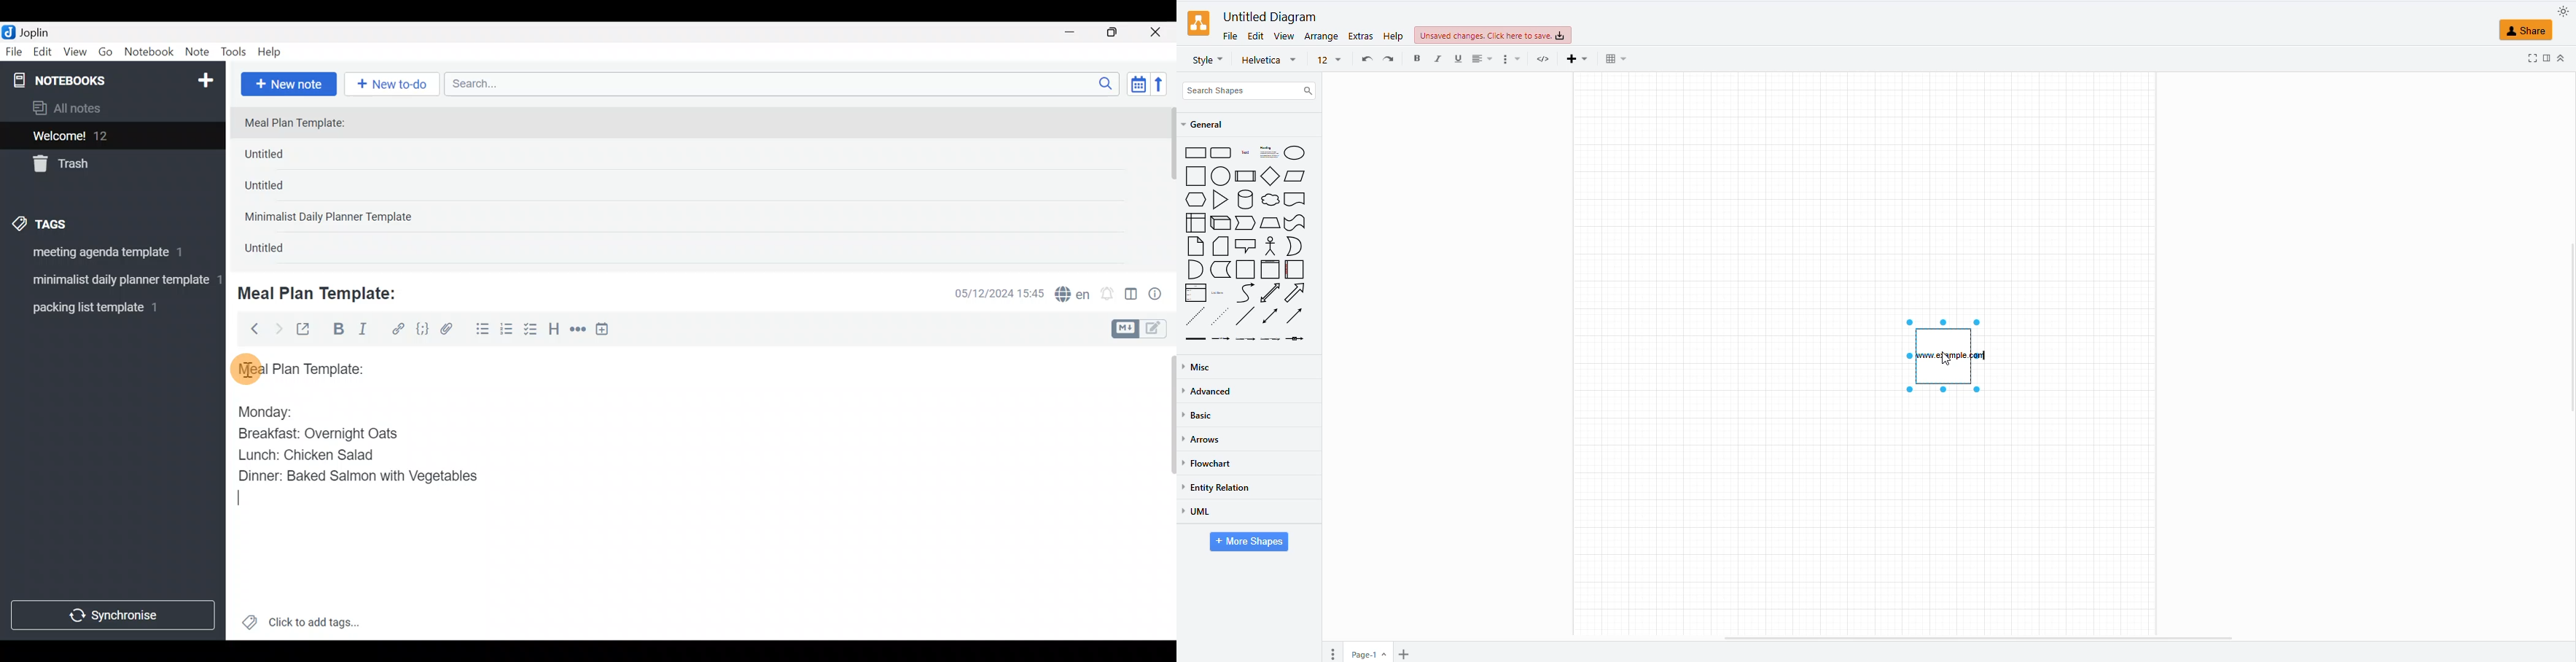 The width and height of the screenshot is (2576, 672). What do you see at coordinates (1491, 36) in the screenshot?
I see `unsaved changes` at bounding box center [1491, 36].